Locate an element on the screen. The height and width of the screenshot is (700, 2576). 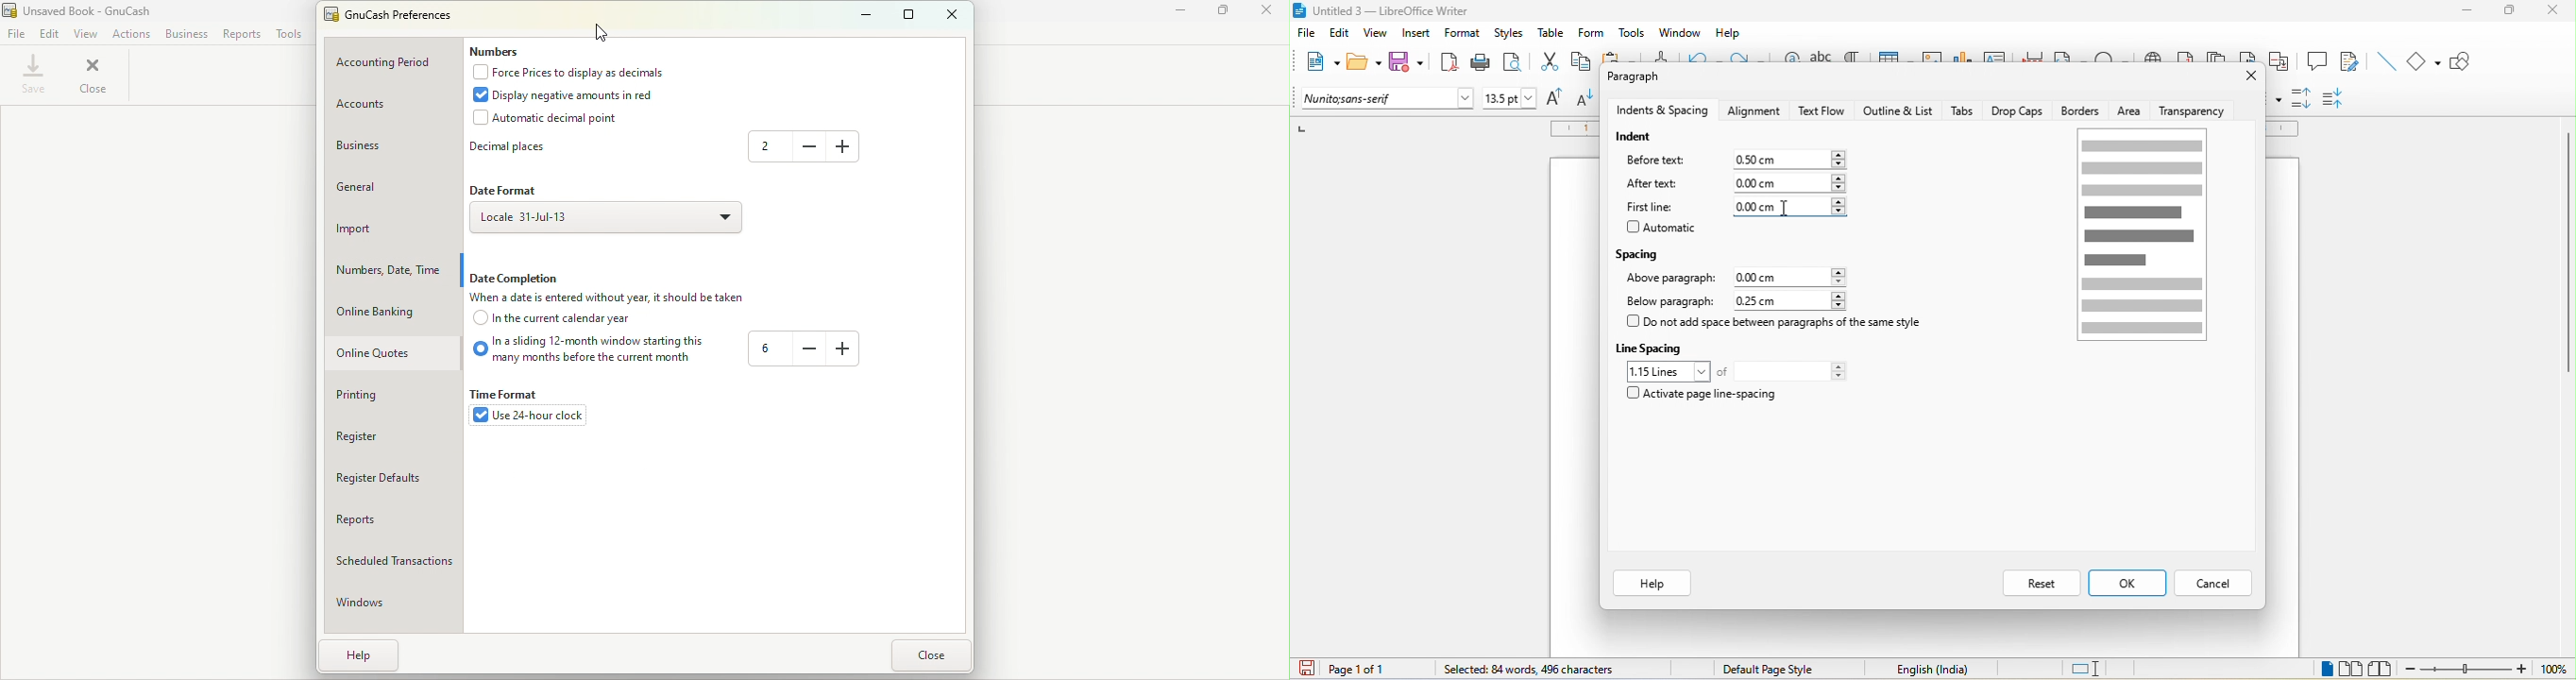
styles is located at coordinates (1510, 34).